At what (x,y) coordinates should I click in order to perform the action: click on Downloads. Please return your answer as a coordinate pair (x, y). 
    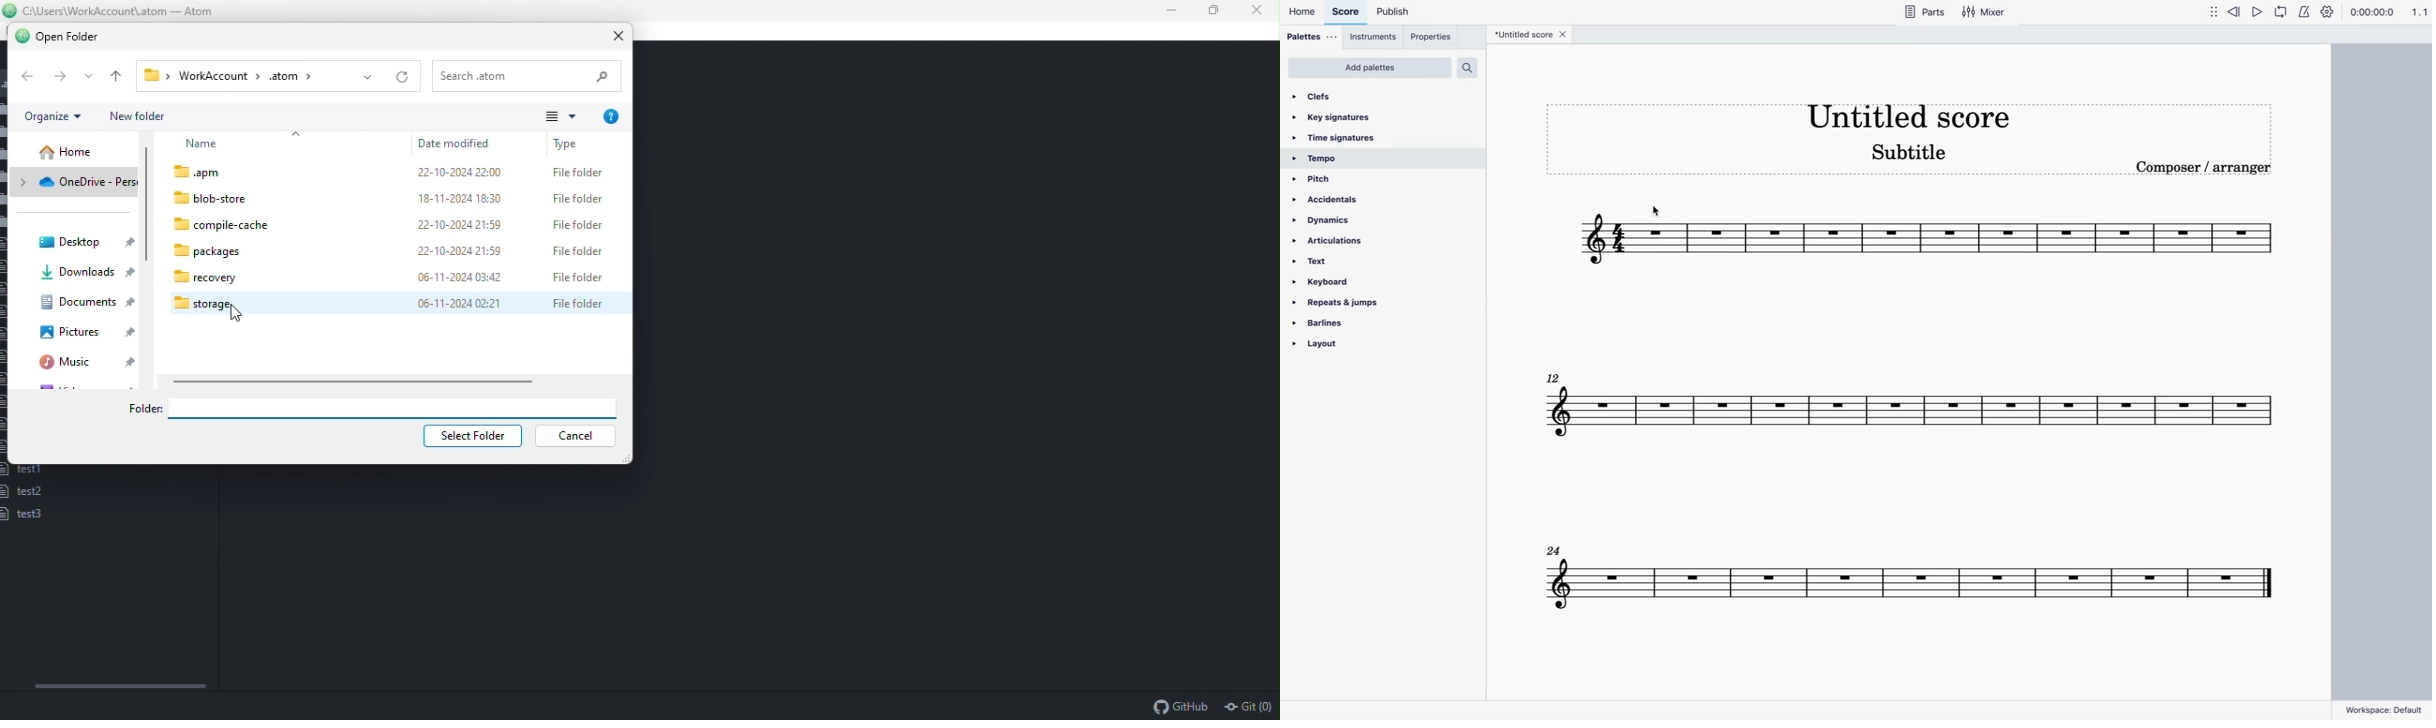
    Looking at the image, I should click on (82, 273).